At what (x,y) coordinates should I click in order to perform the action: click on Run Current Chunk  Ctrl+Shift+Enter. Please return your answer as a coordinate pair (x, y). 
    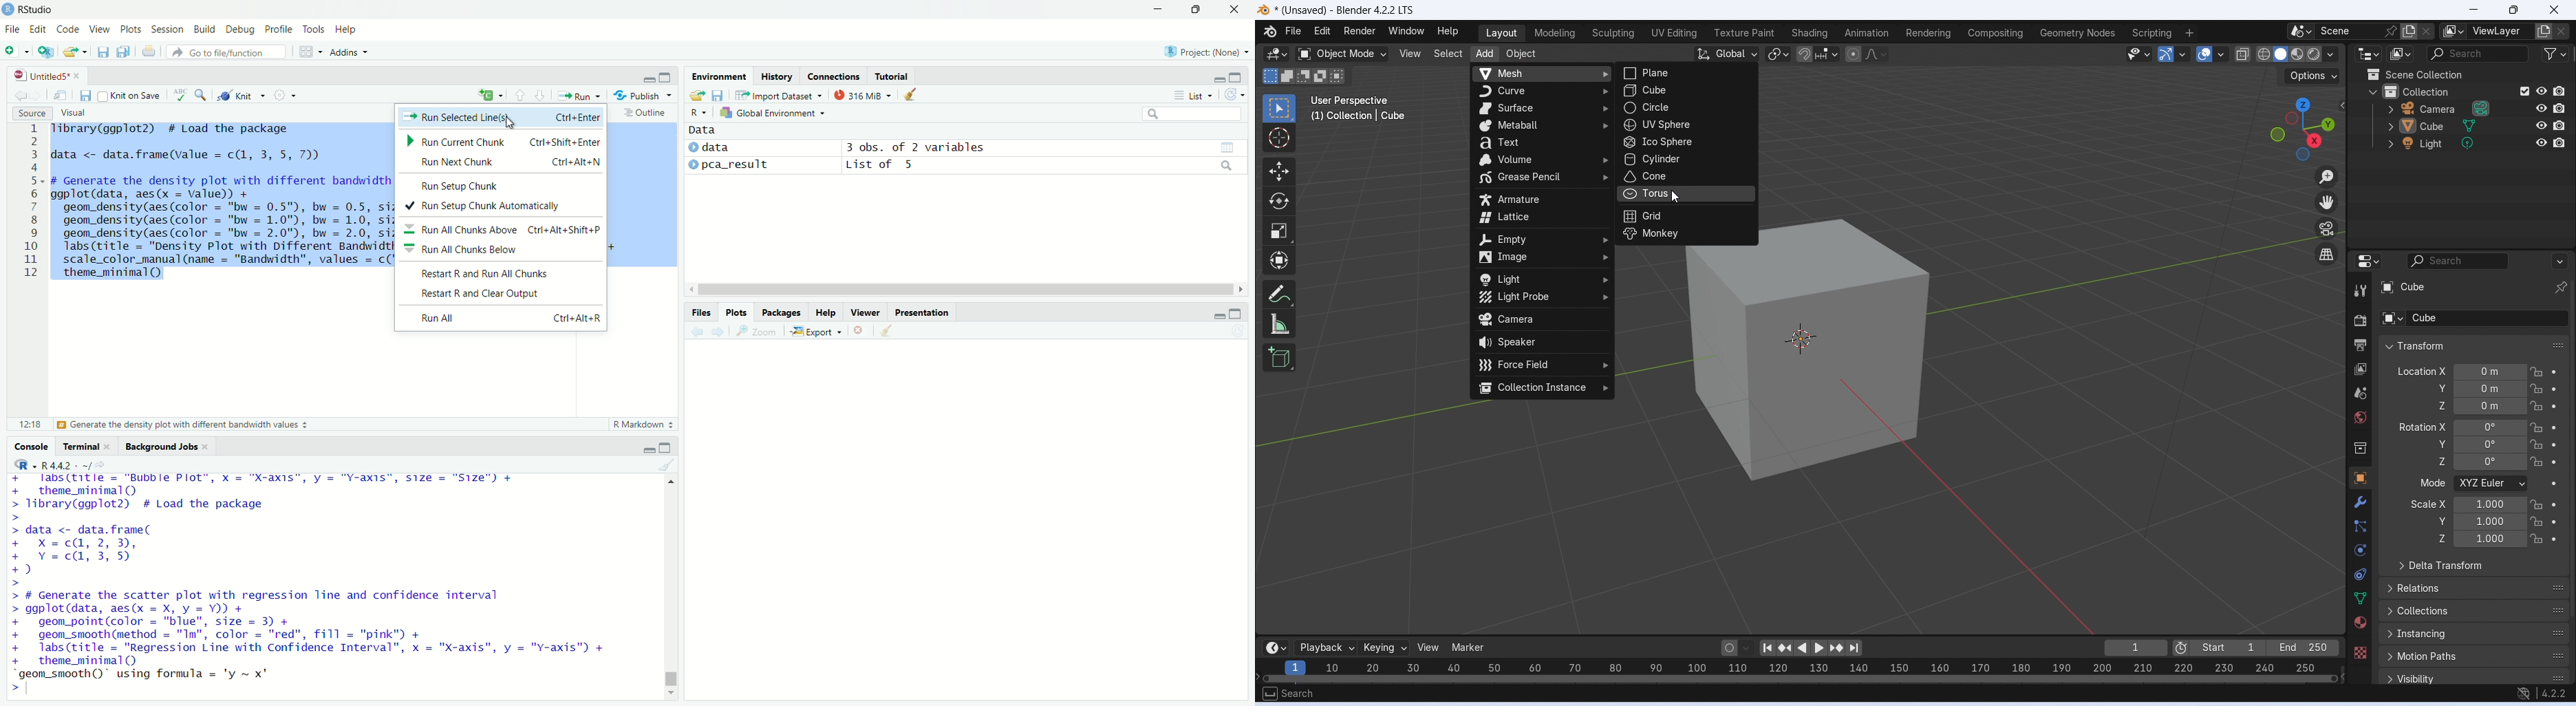
    Looking at the image, I should click on (503, 141).